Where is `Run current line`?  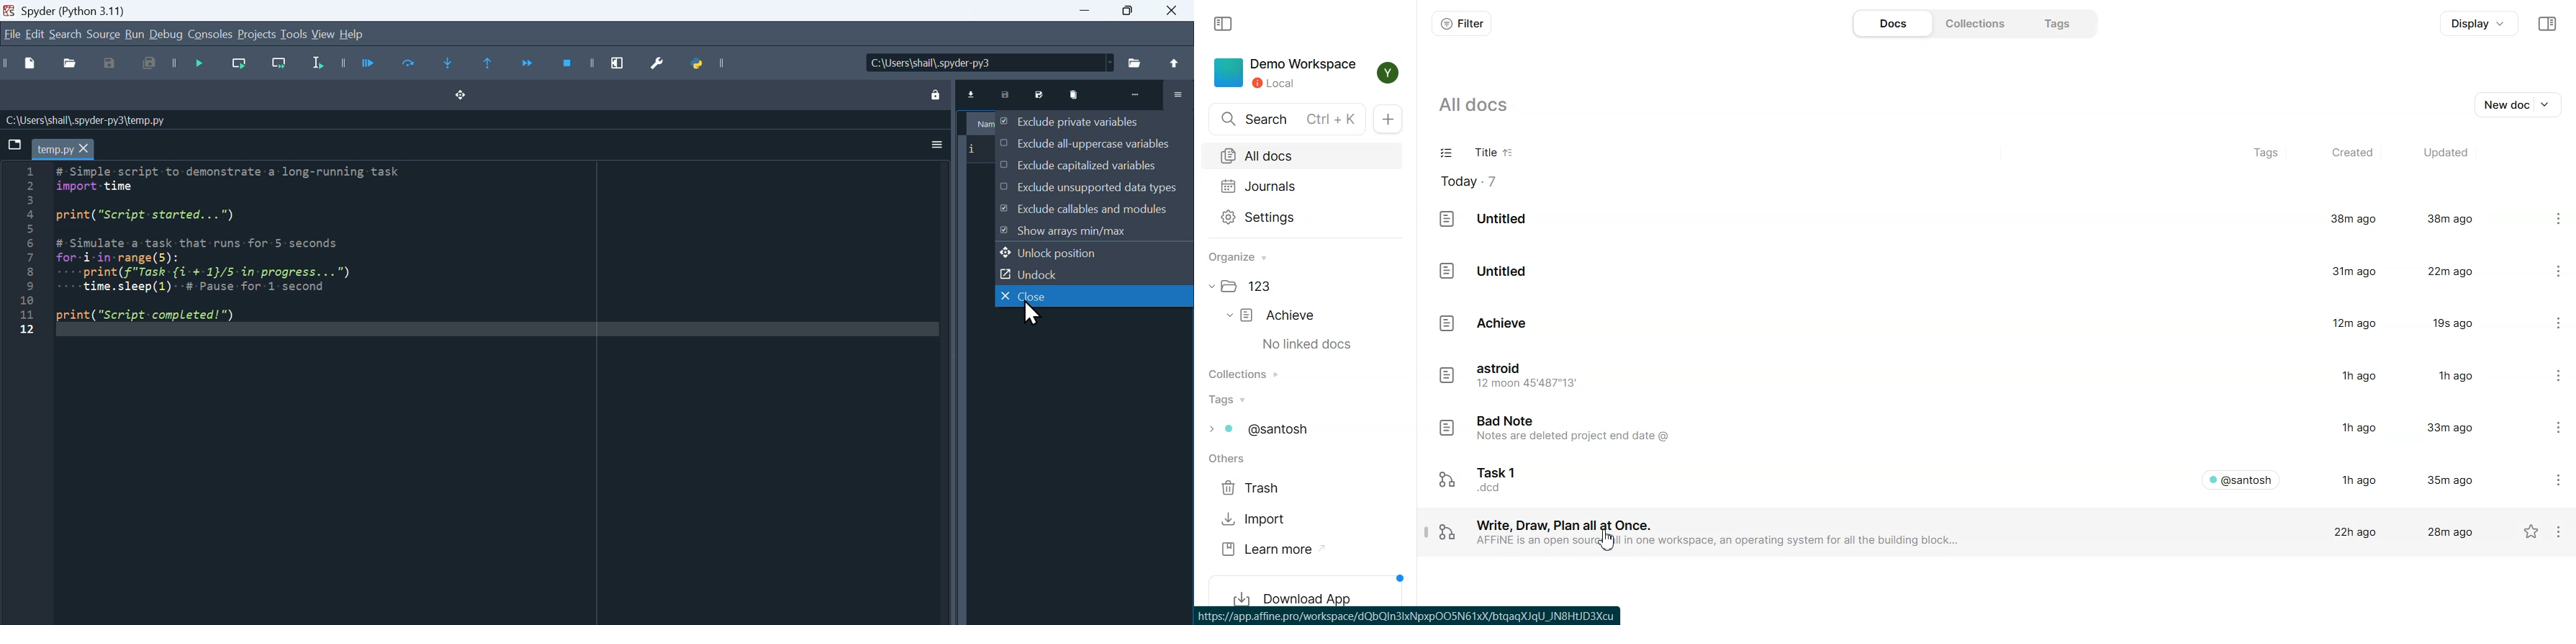
Run current line is located at coordinates (240, 63).